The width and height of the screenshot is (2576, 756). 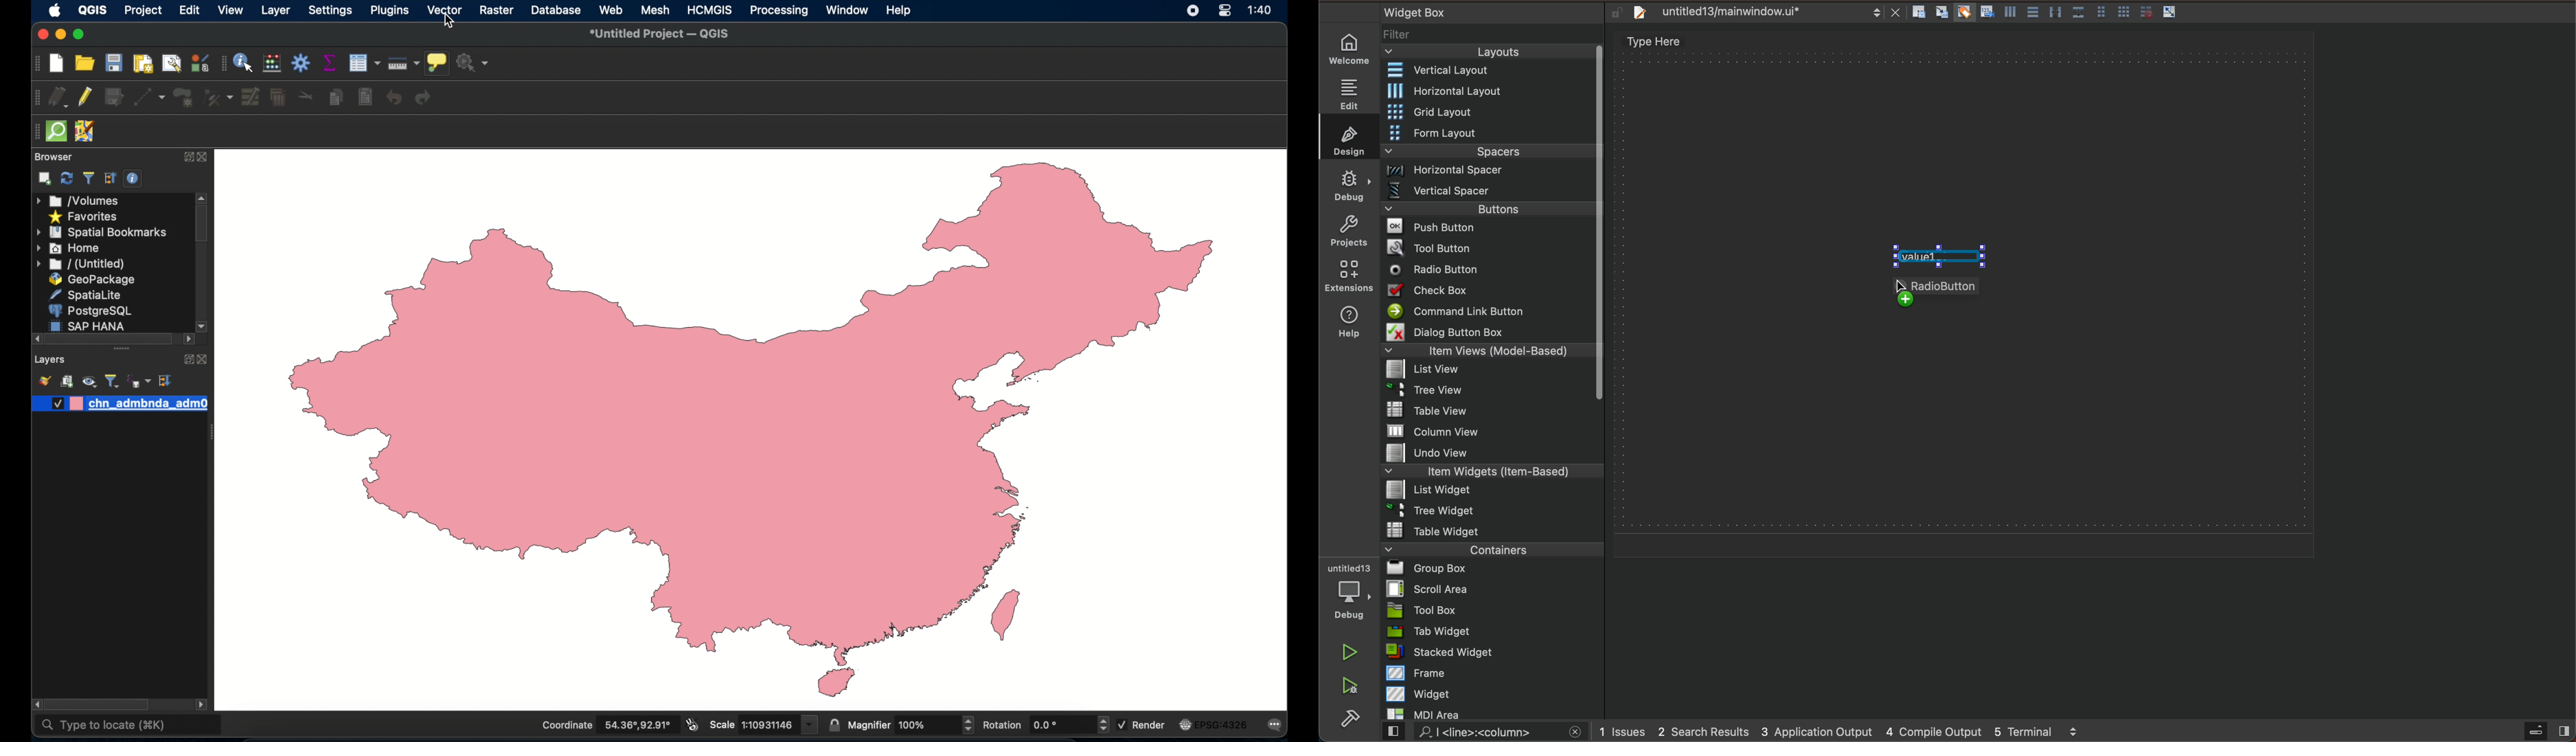 What do you see at coordinates (424, 98) in the screenshot?
I see `redo` at bounding box center [424, 98].